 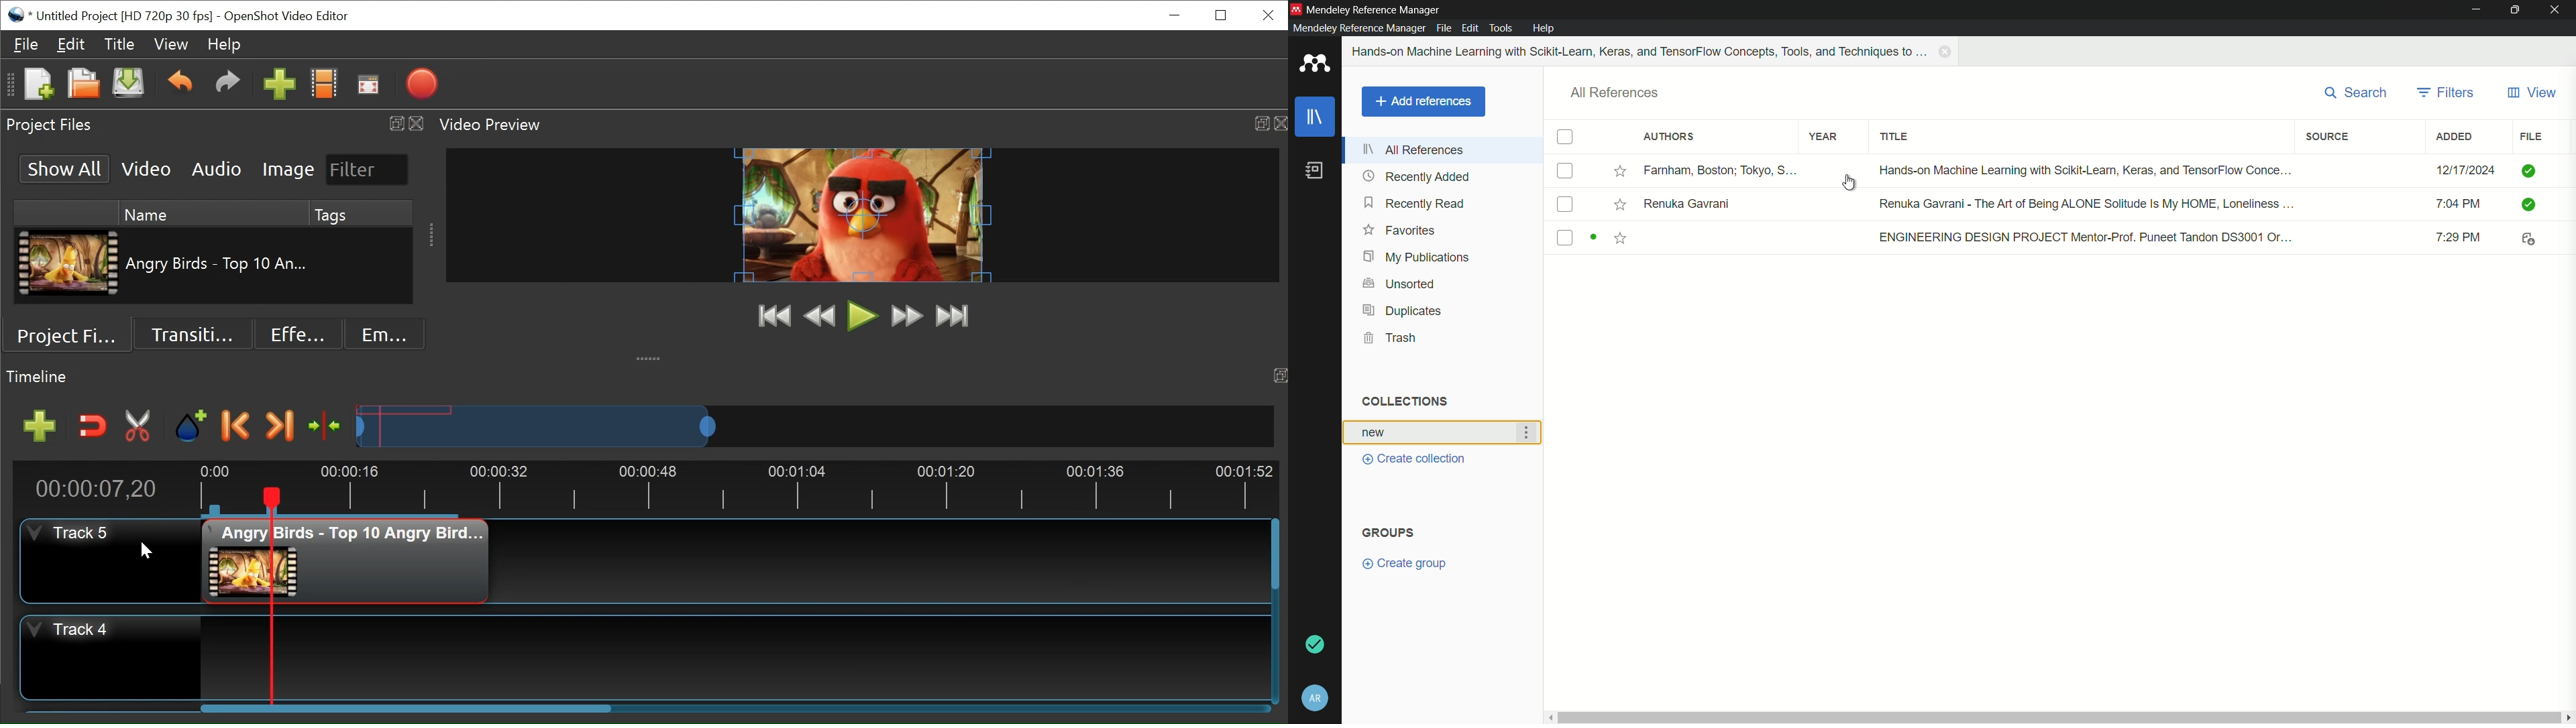 What do you see at coordinates (863, 127) in the screenshot?
I see `Video Preview` at bounding box center [863, 127].